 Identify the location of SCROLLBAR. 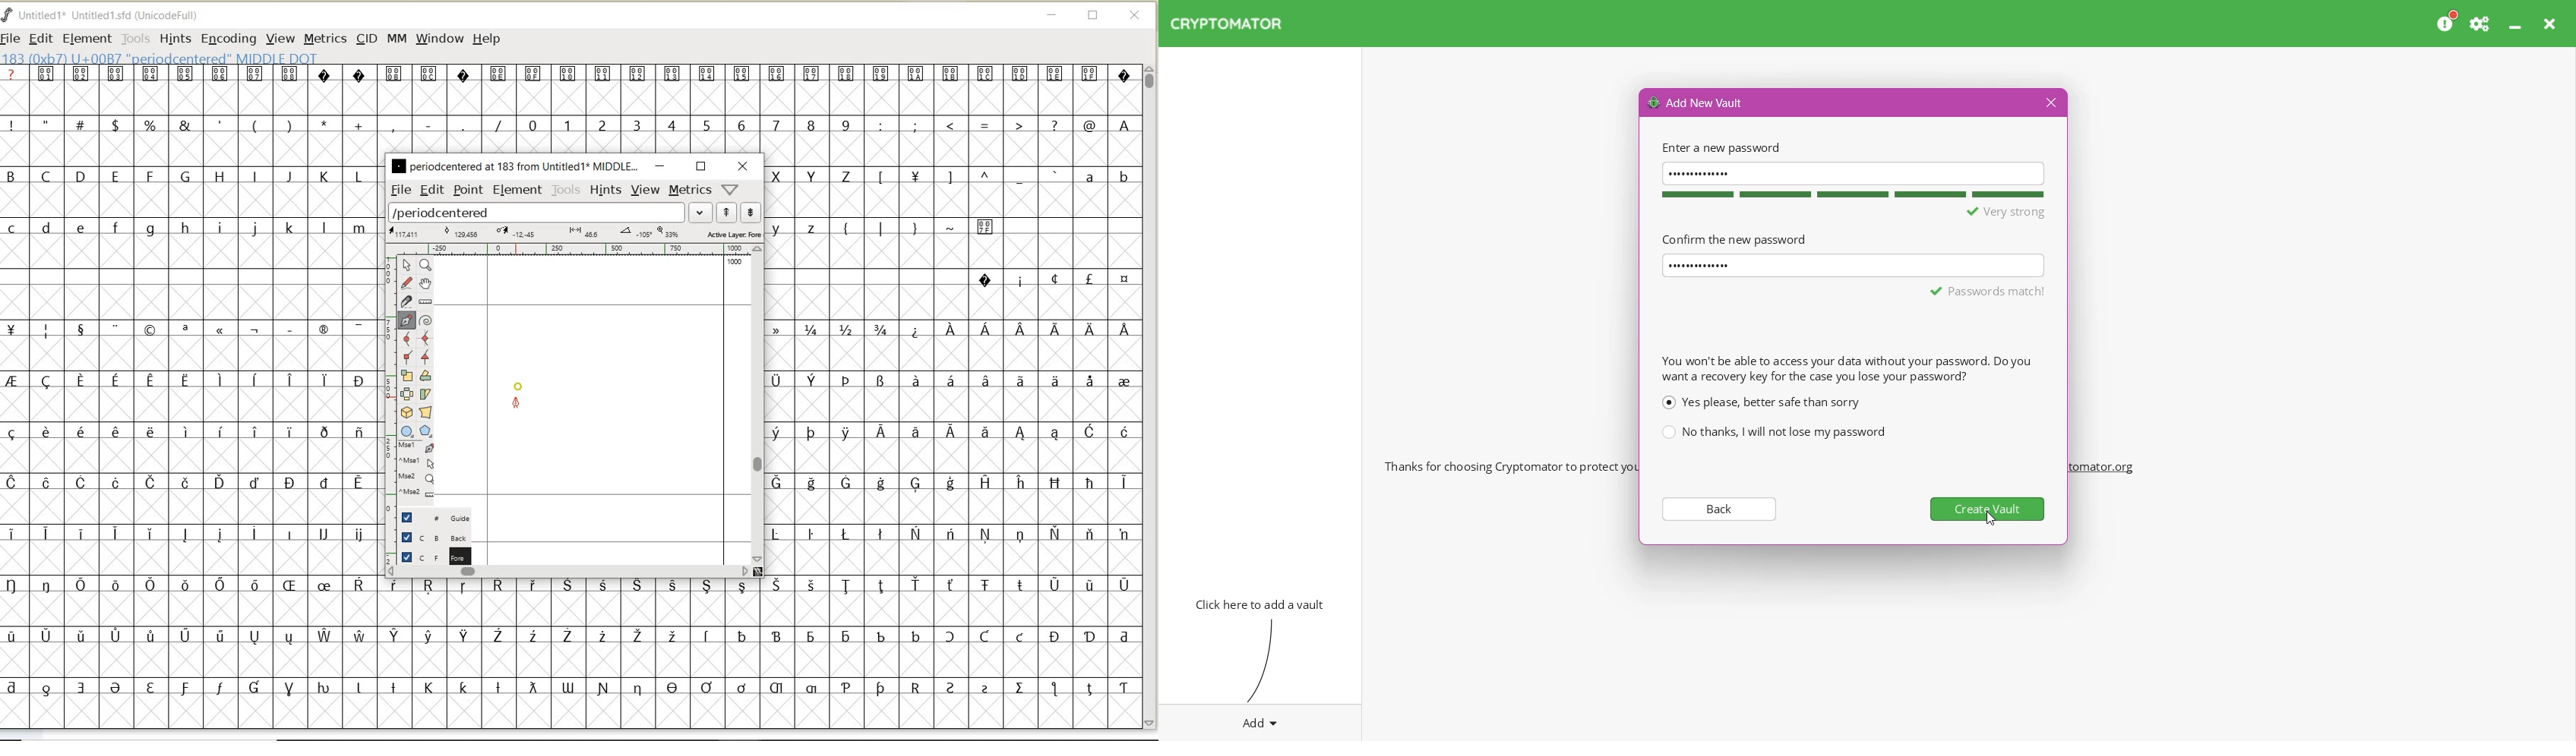
(1152, 397).